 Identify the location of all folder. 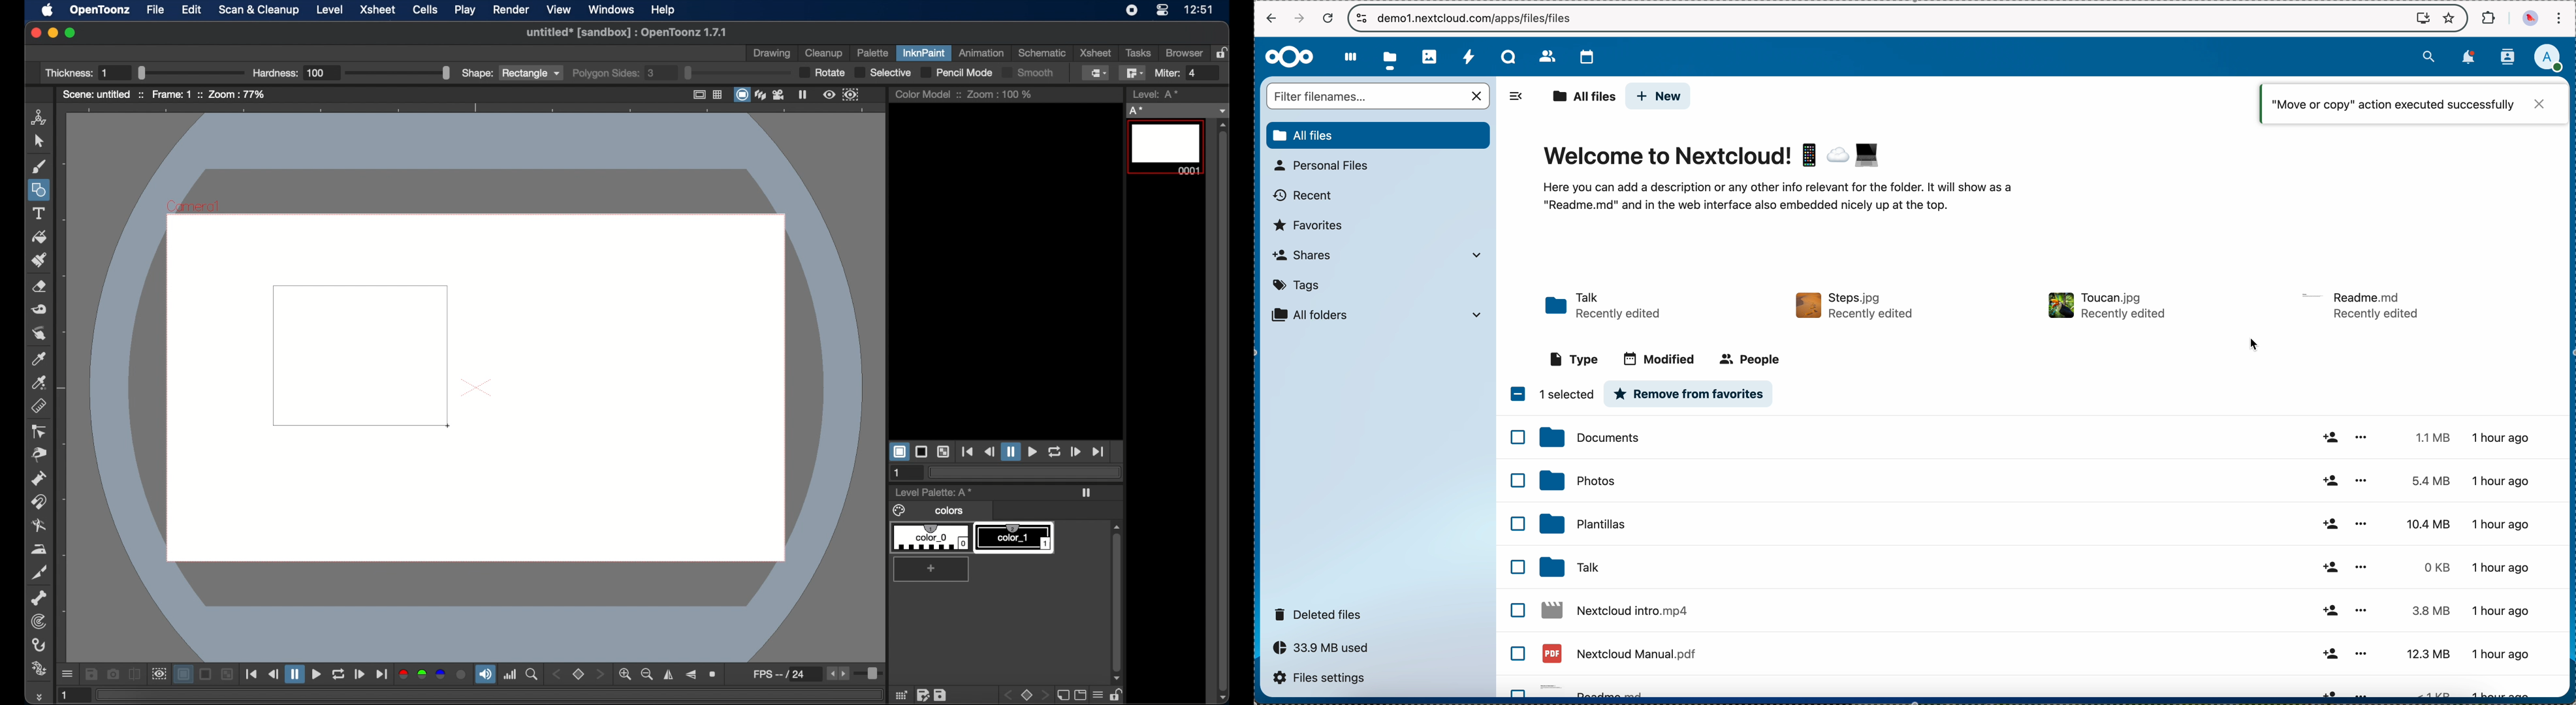
(1382, 314).